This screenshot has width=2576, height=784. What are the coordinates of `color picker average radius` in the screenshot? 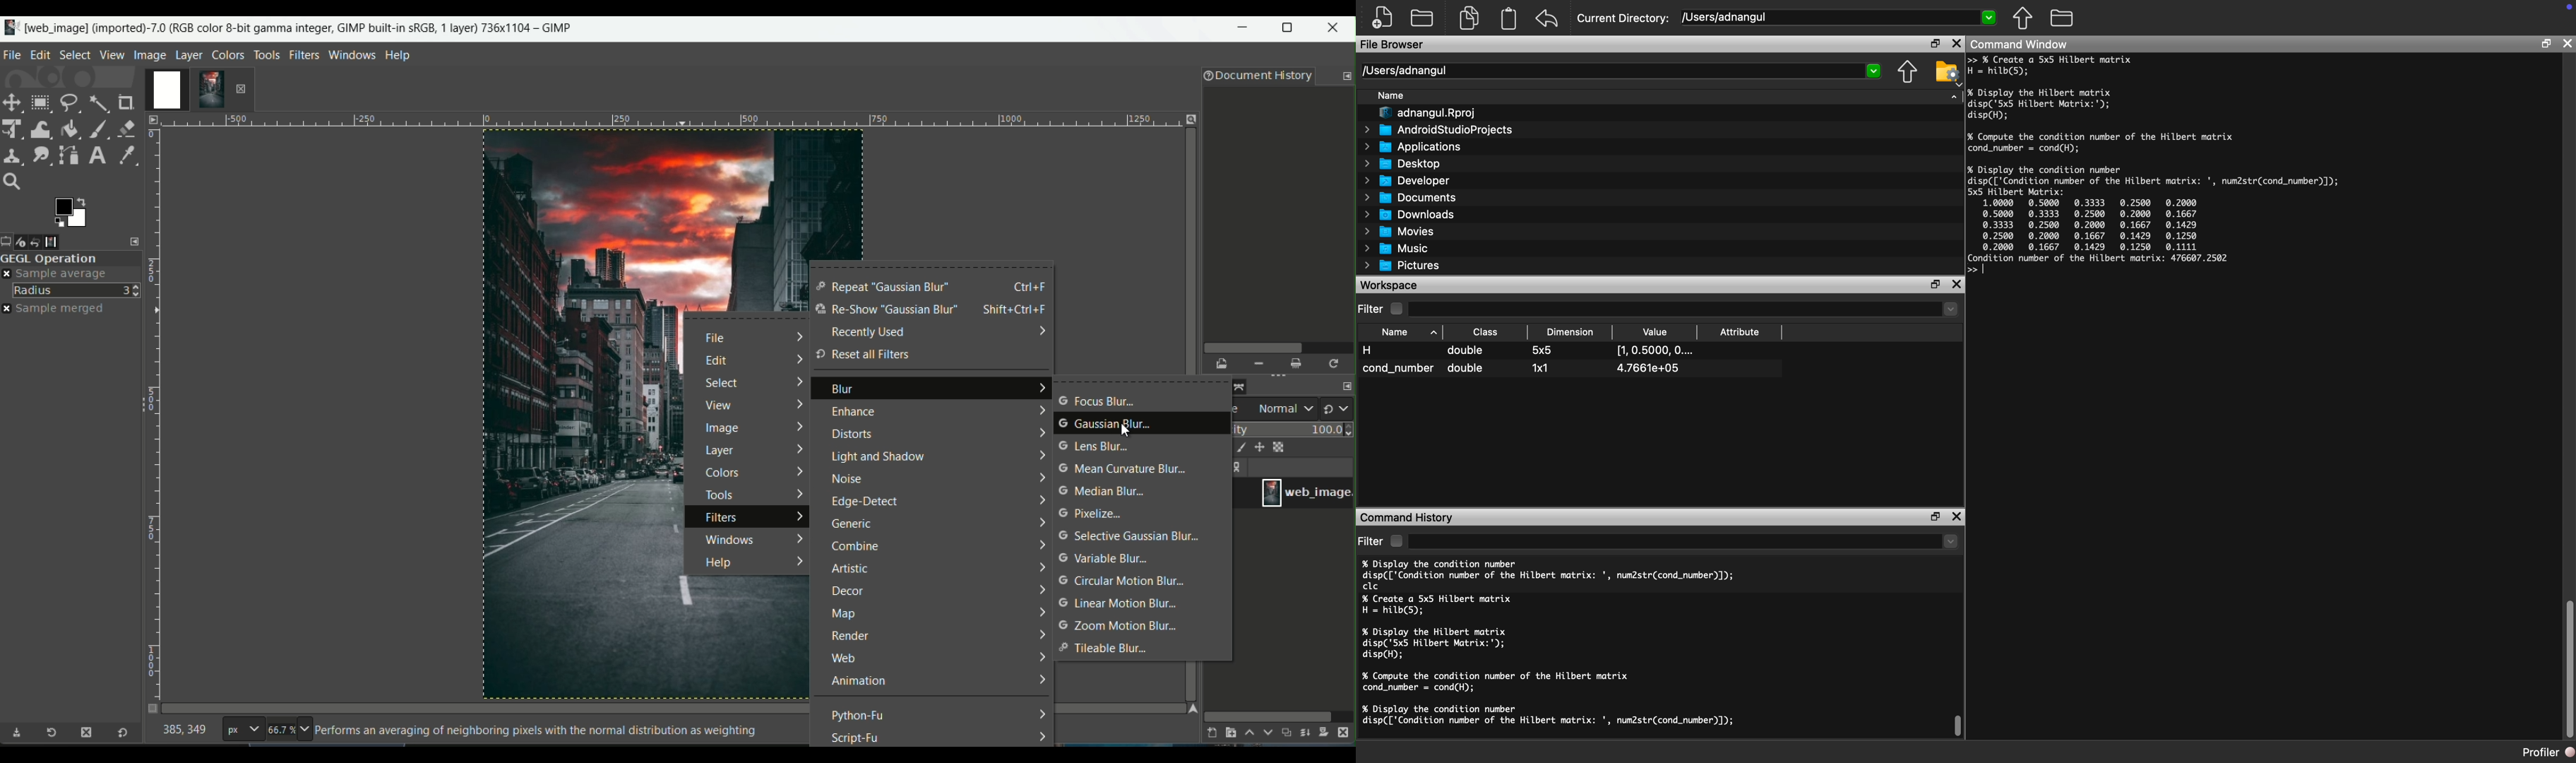 It's located at (77, 290).